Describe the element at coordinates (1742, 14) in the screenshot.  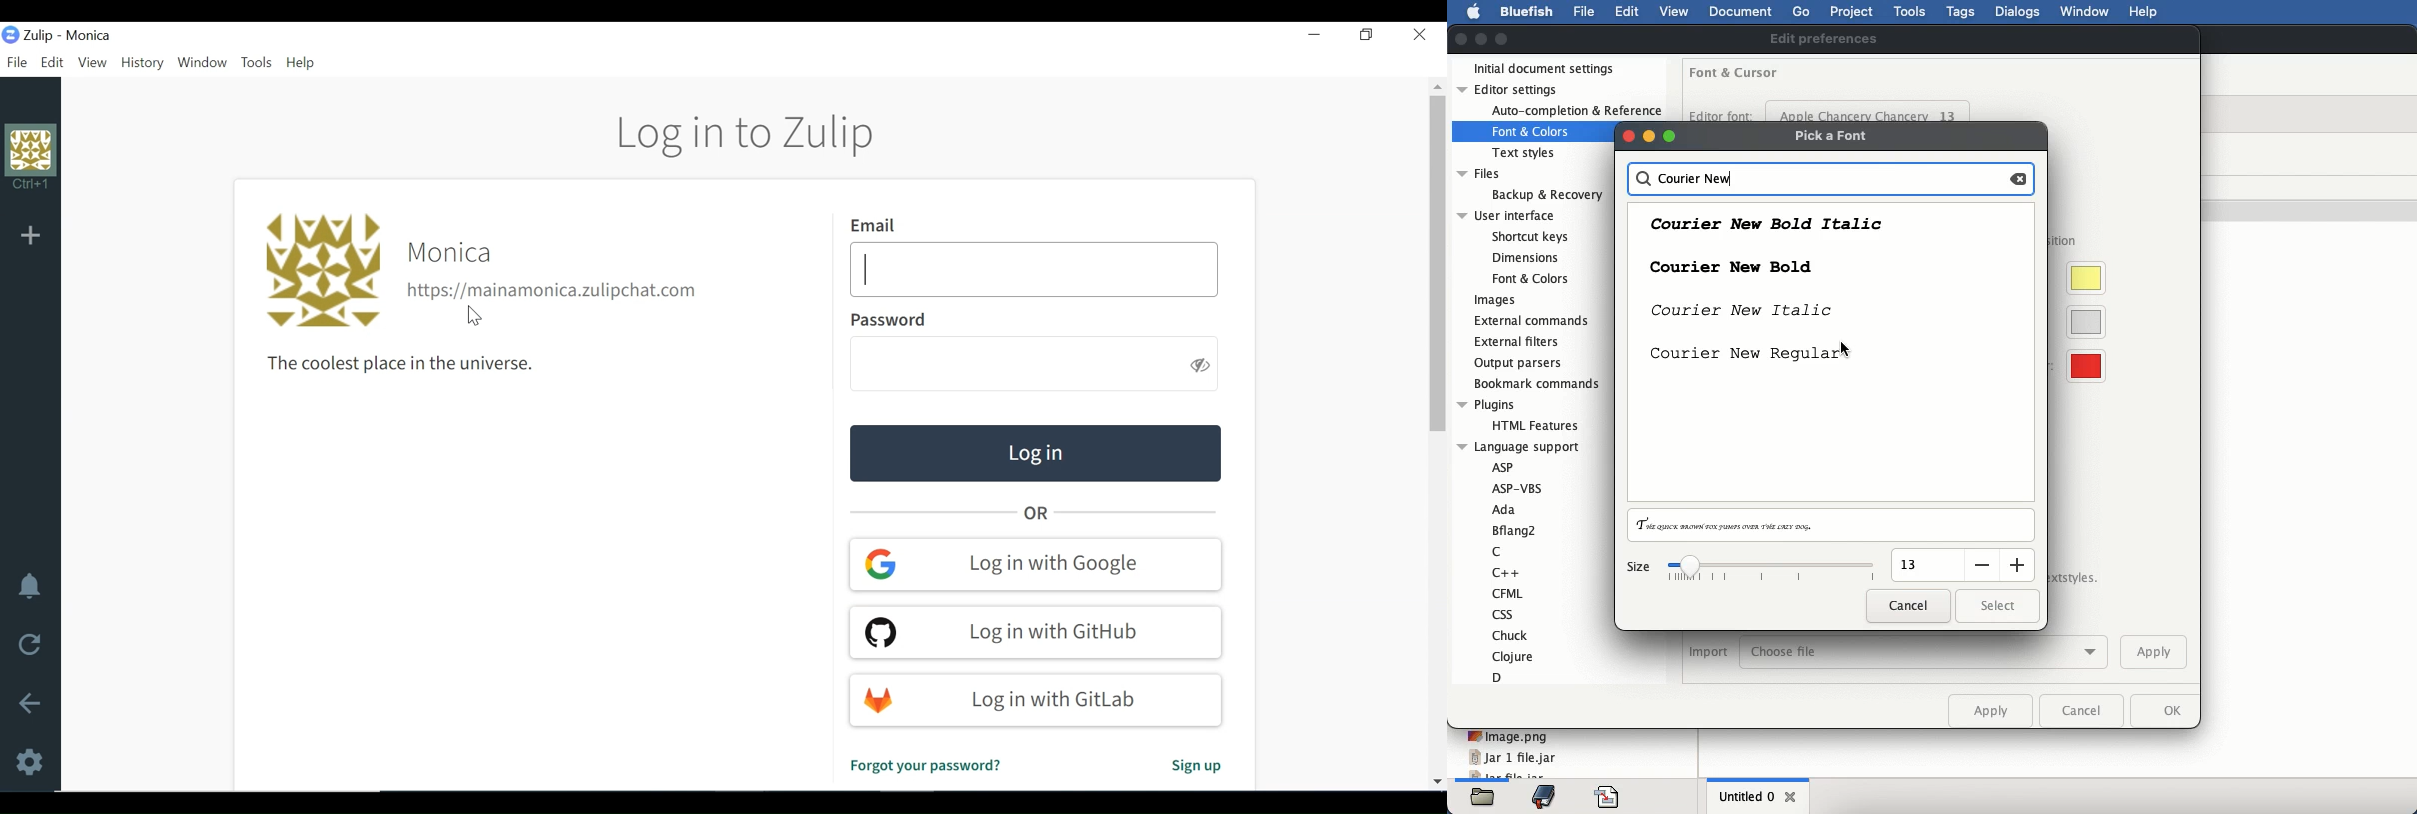
I see `document` at that location.